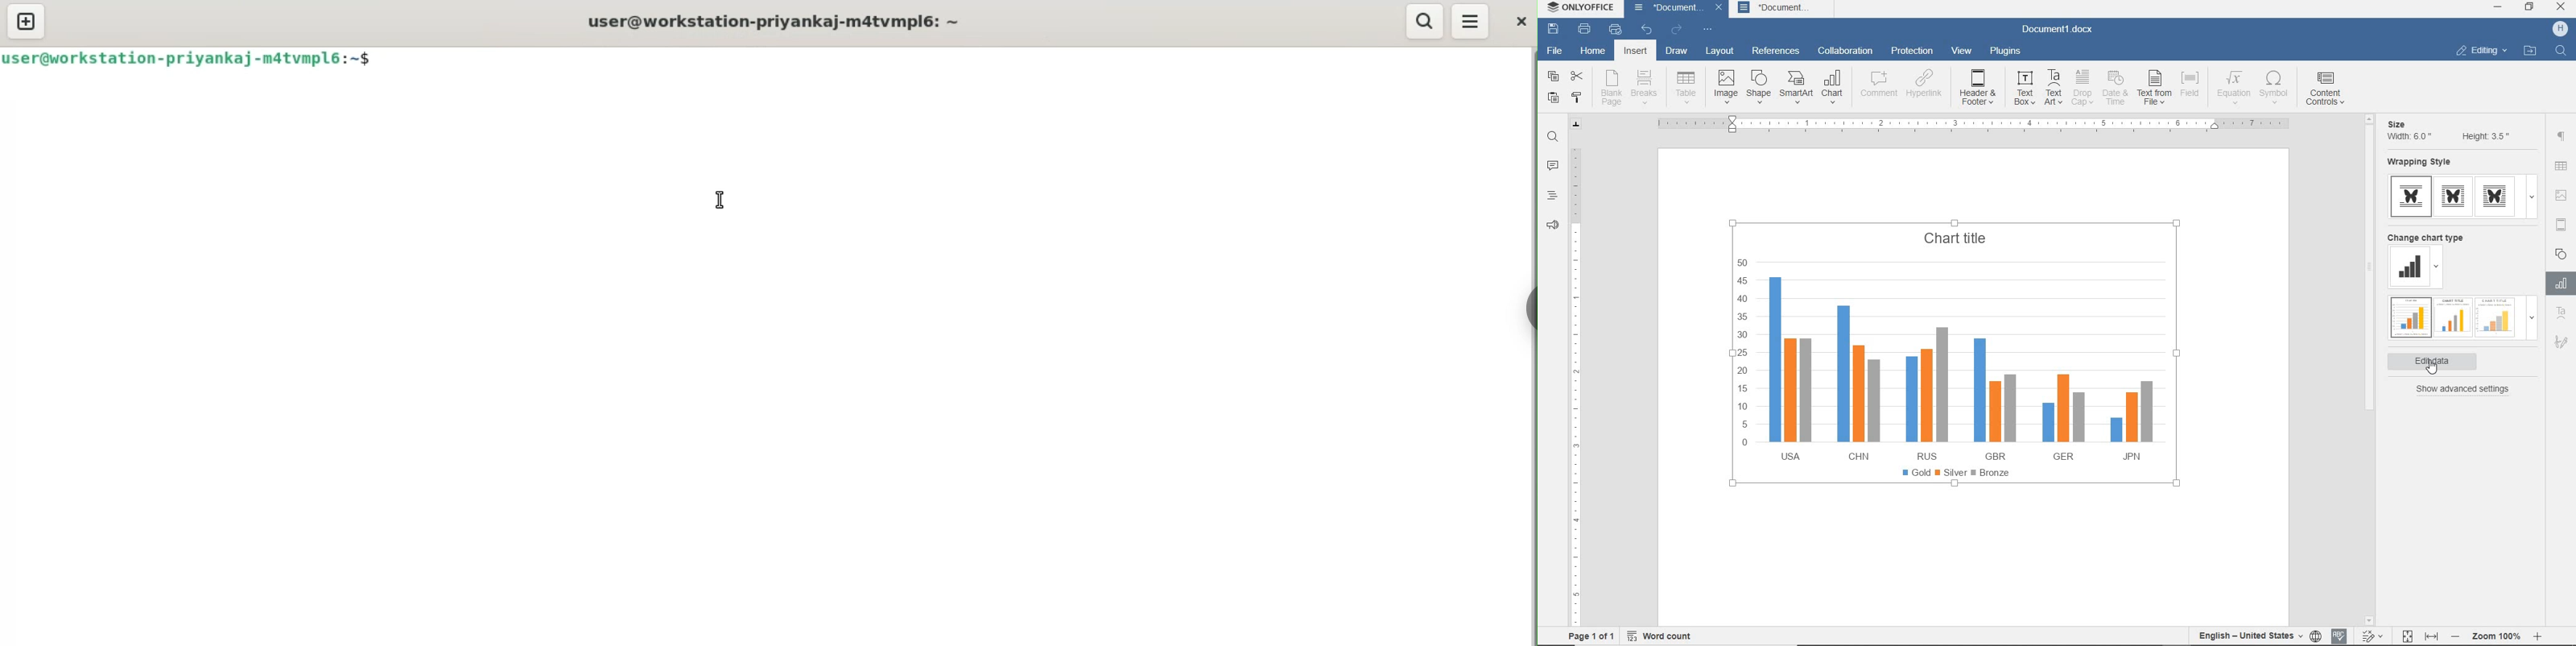 This screenshot has height=672, width=2576. What do you see at coordinates (2457, 636) in the screenshot?
I see `zoom out` at bounding box center [2457, 636].